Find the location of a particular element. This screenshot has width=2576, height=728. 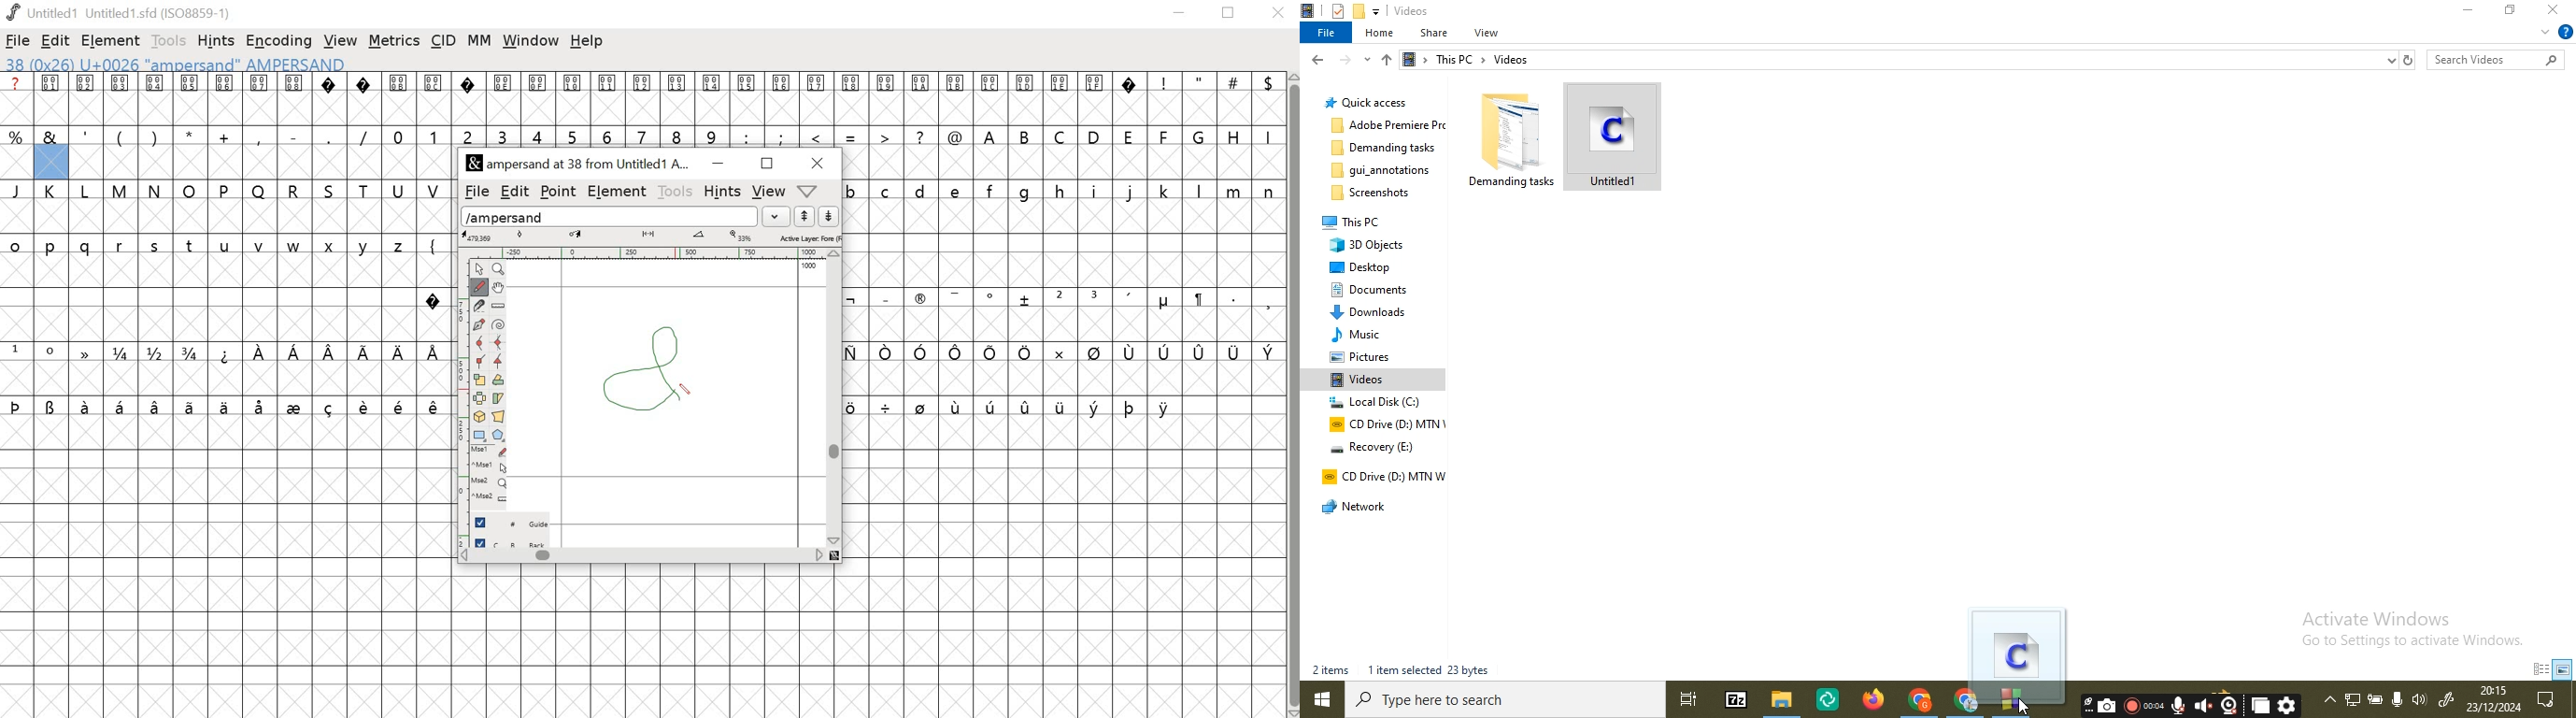

guide is located at coordinates (809, 267).